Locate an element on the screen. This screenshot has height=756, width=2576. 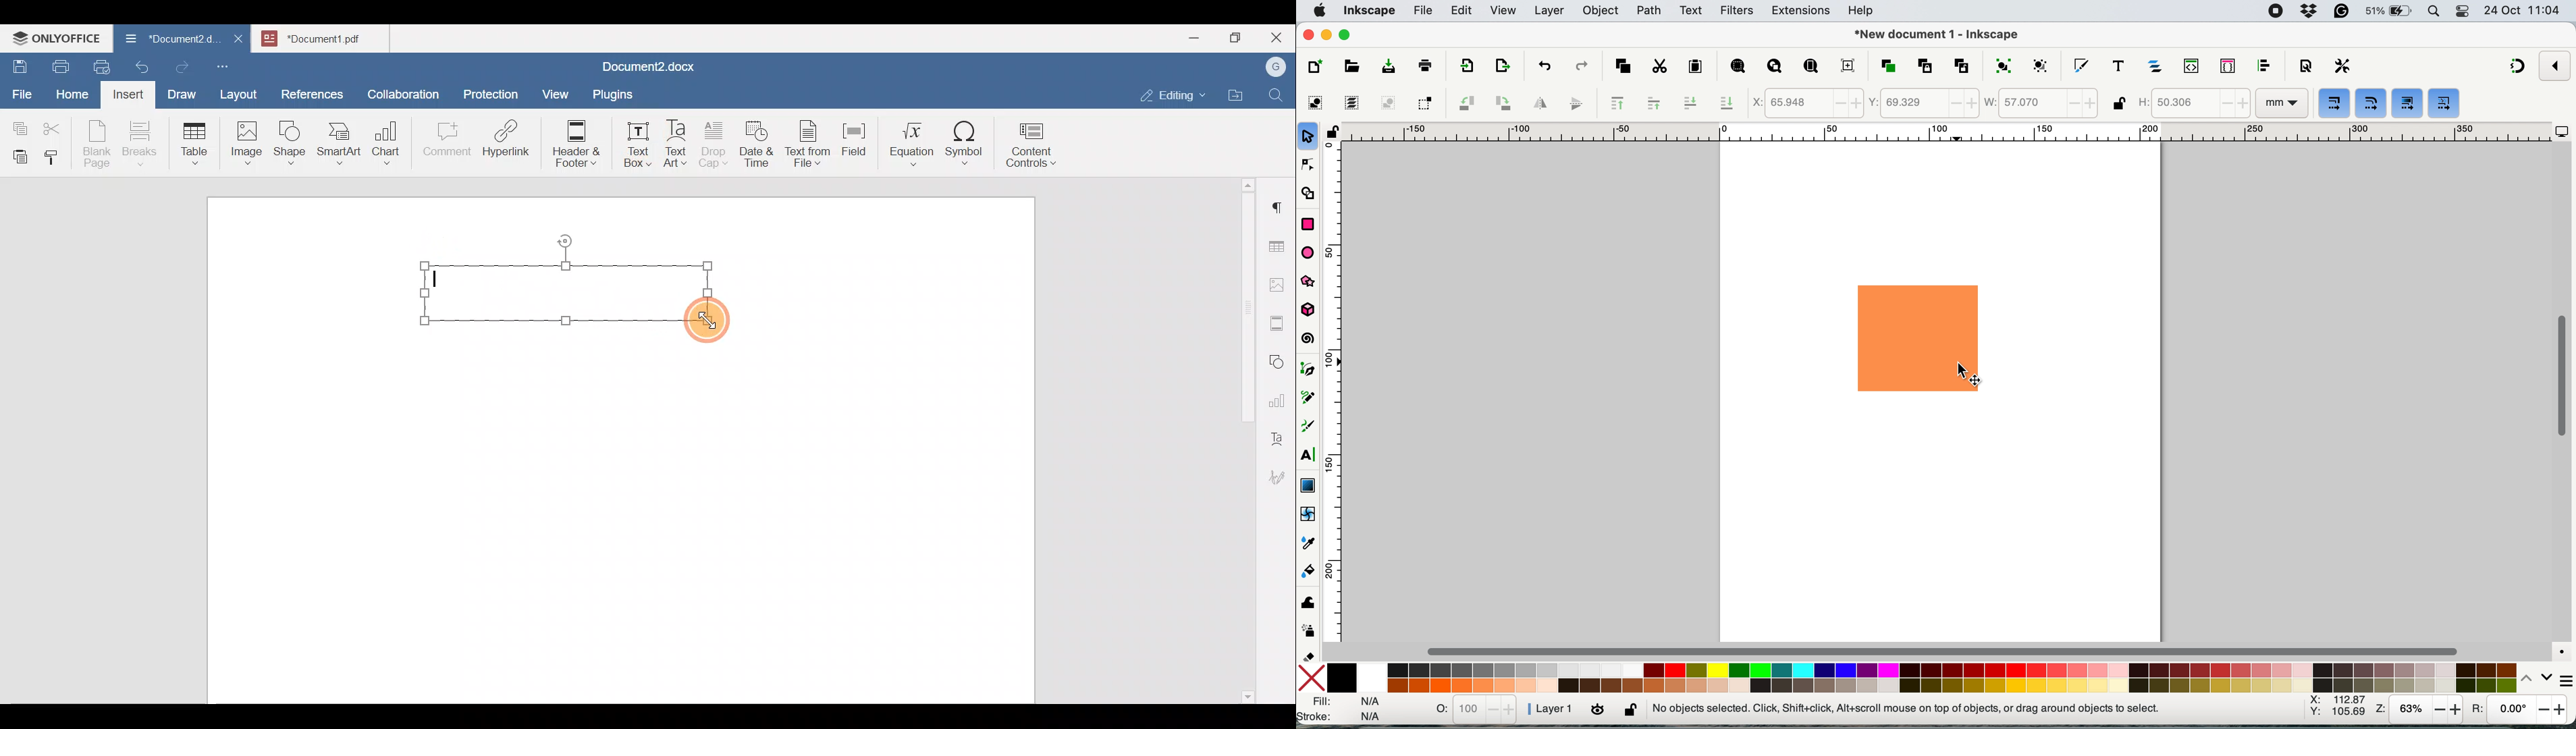
mm is located at coordinates (2281, 104).